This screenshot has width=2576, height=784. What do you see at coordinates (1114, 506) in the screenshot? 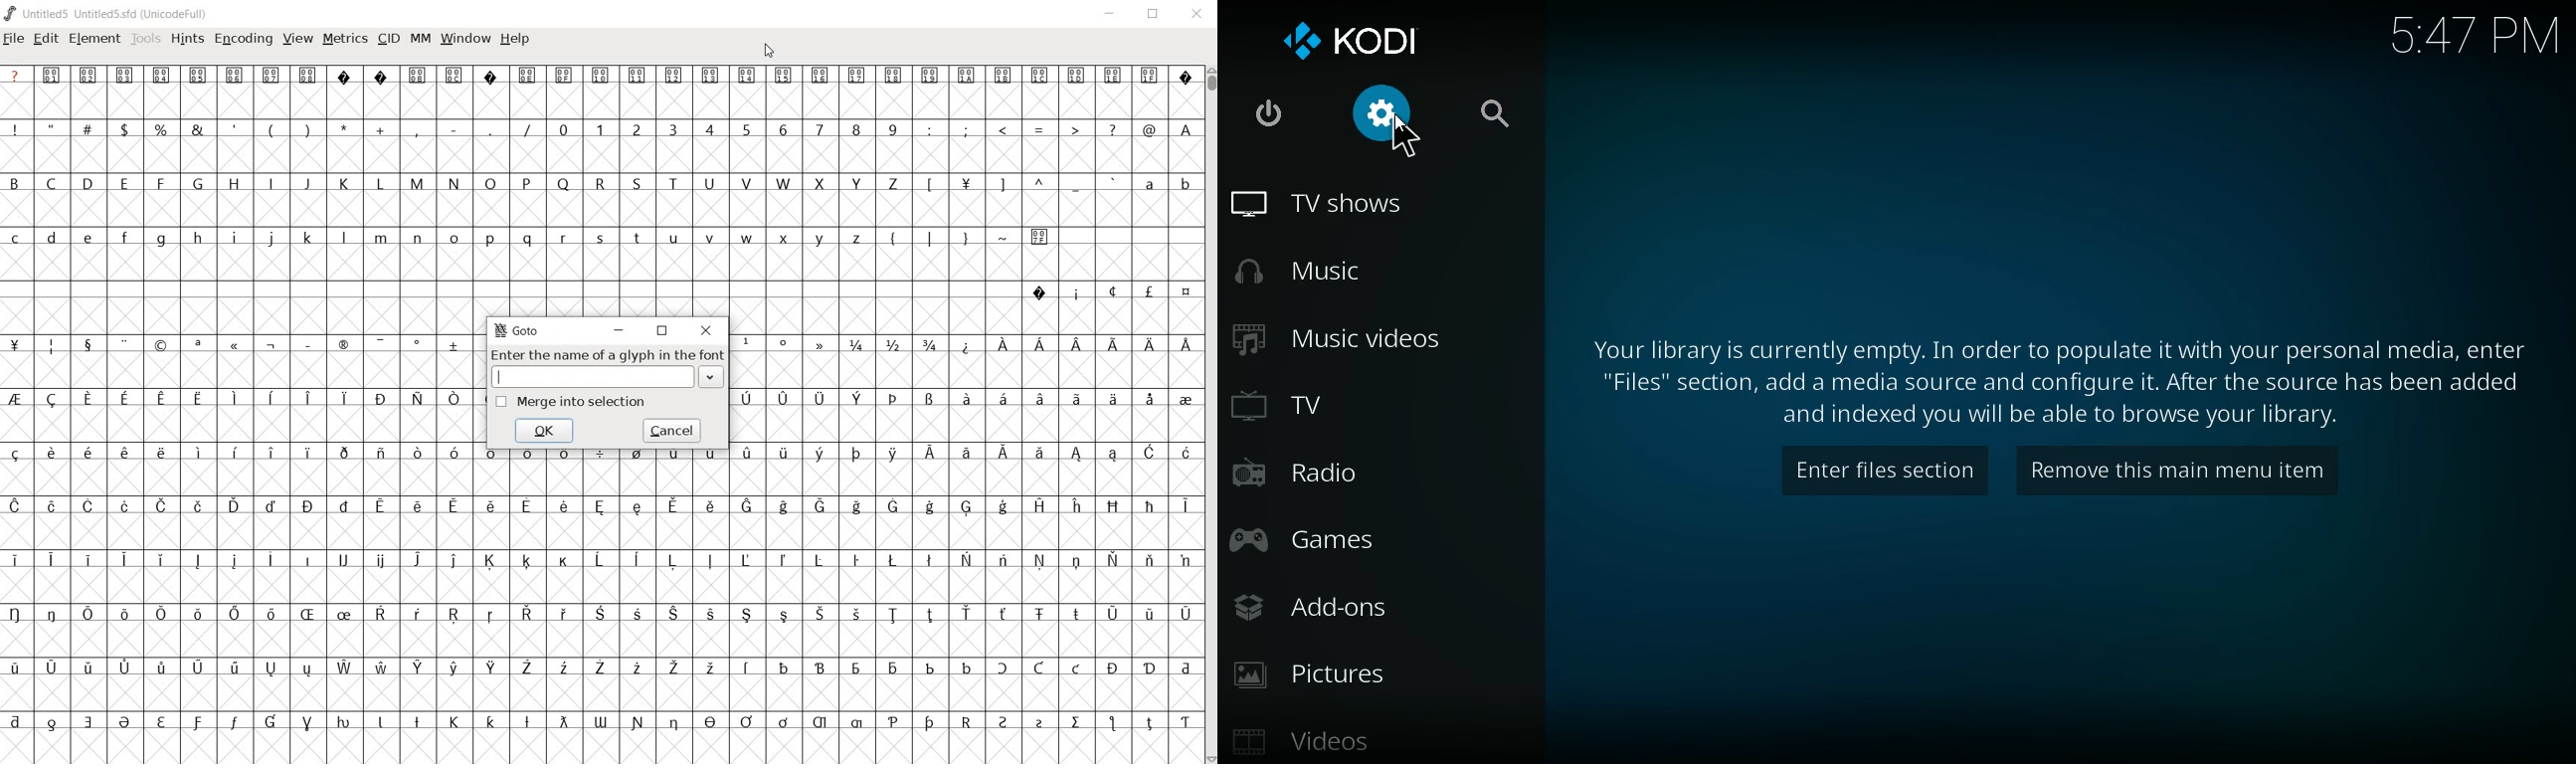
I see `Symbol` at bounding box center [1114, 506].